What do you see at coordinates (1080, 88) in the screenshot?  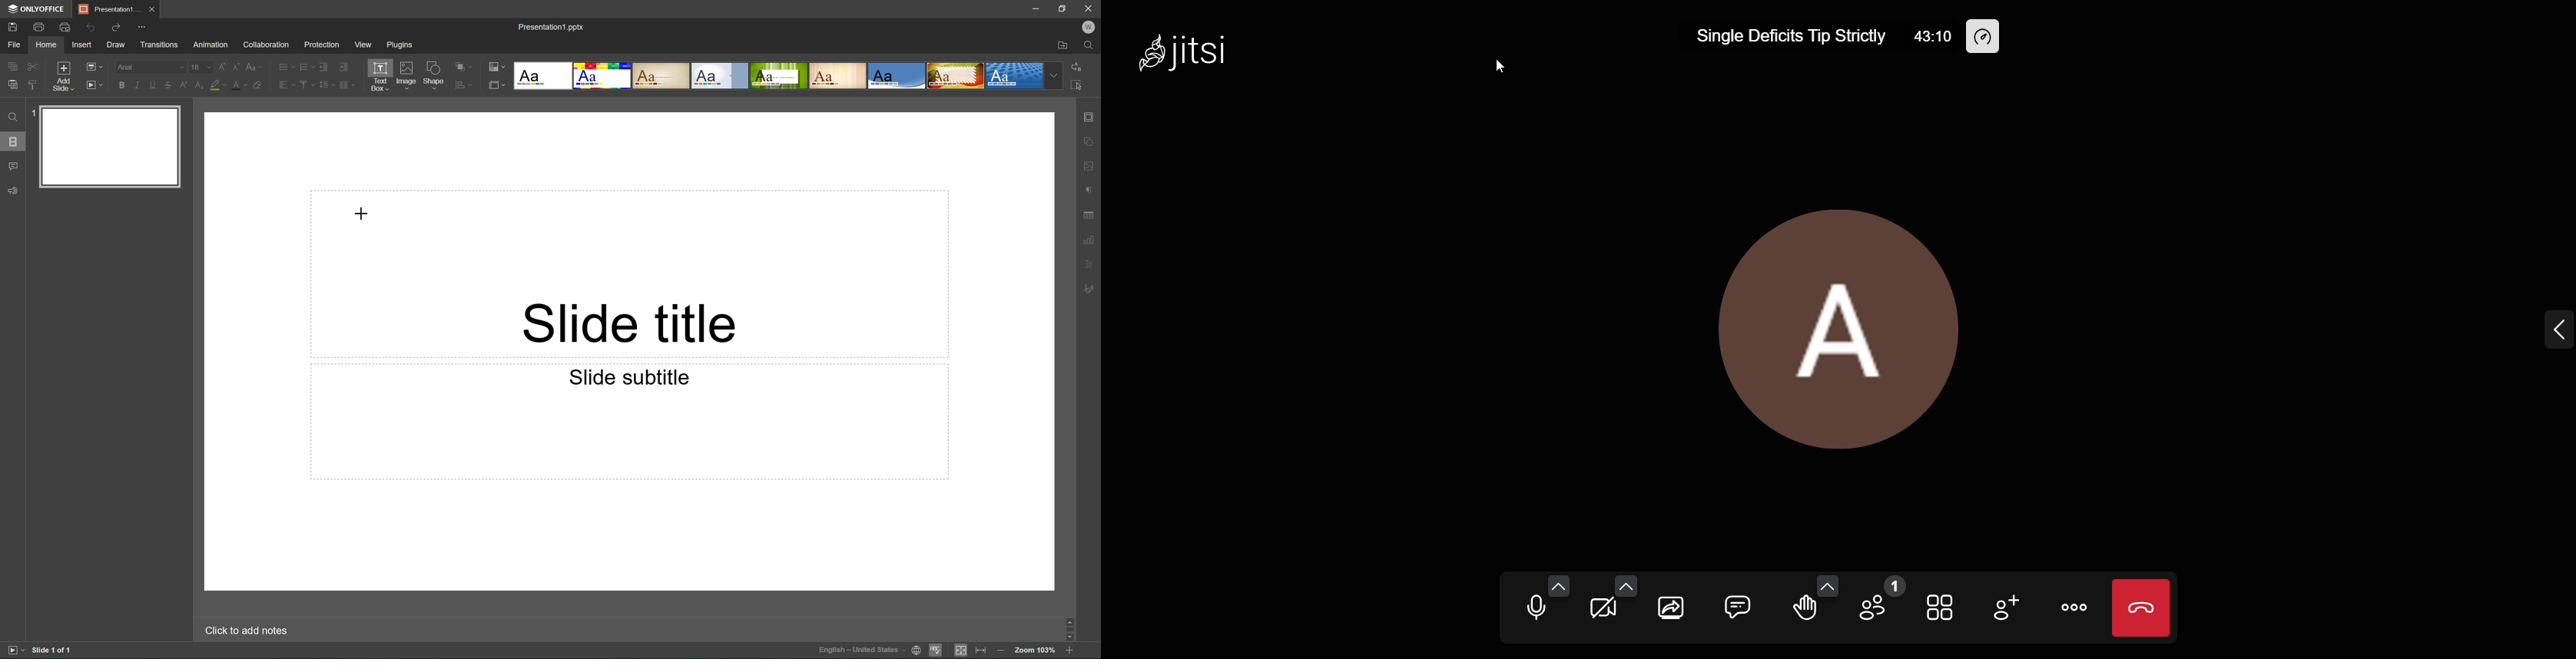 I see `Select all` at bounding box center [1080, 88].